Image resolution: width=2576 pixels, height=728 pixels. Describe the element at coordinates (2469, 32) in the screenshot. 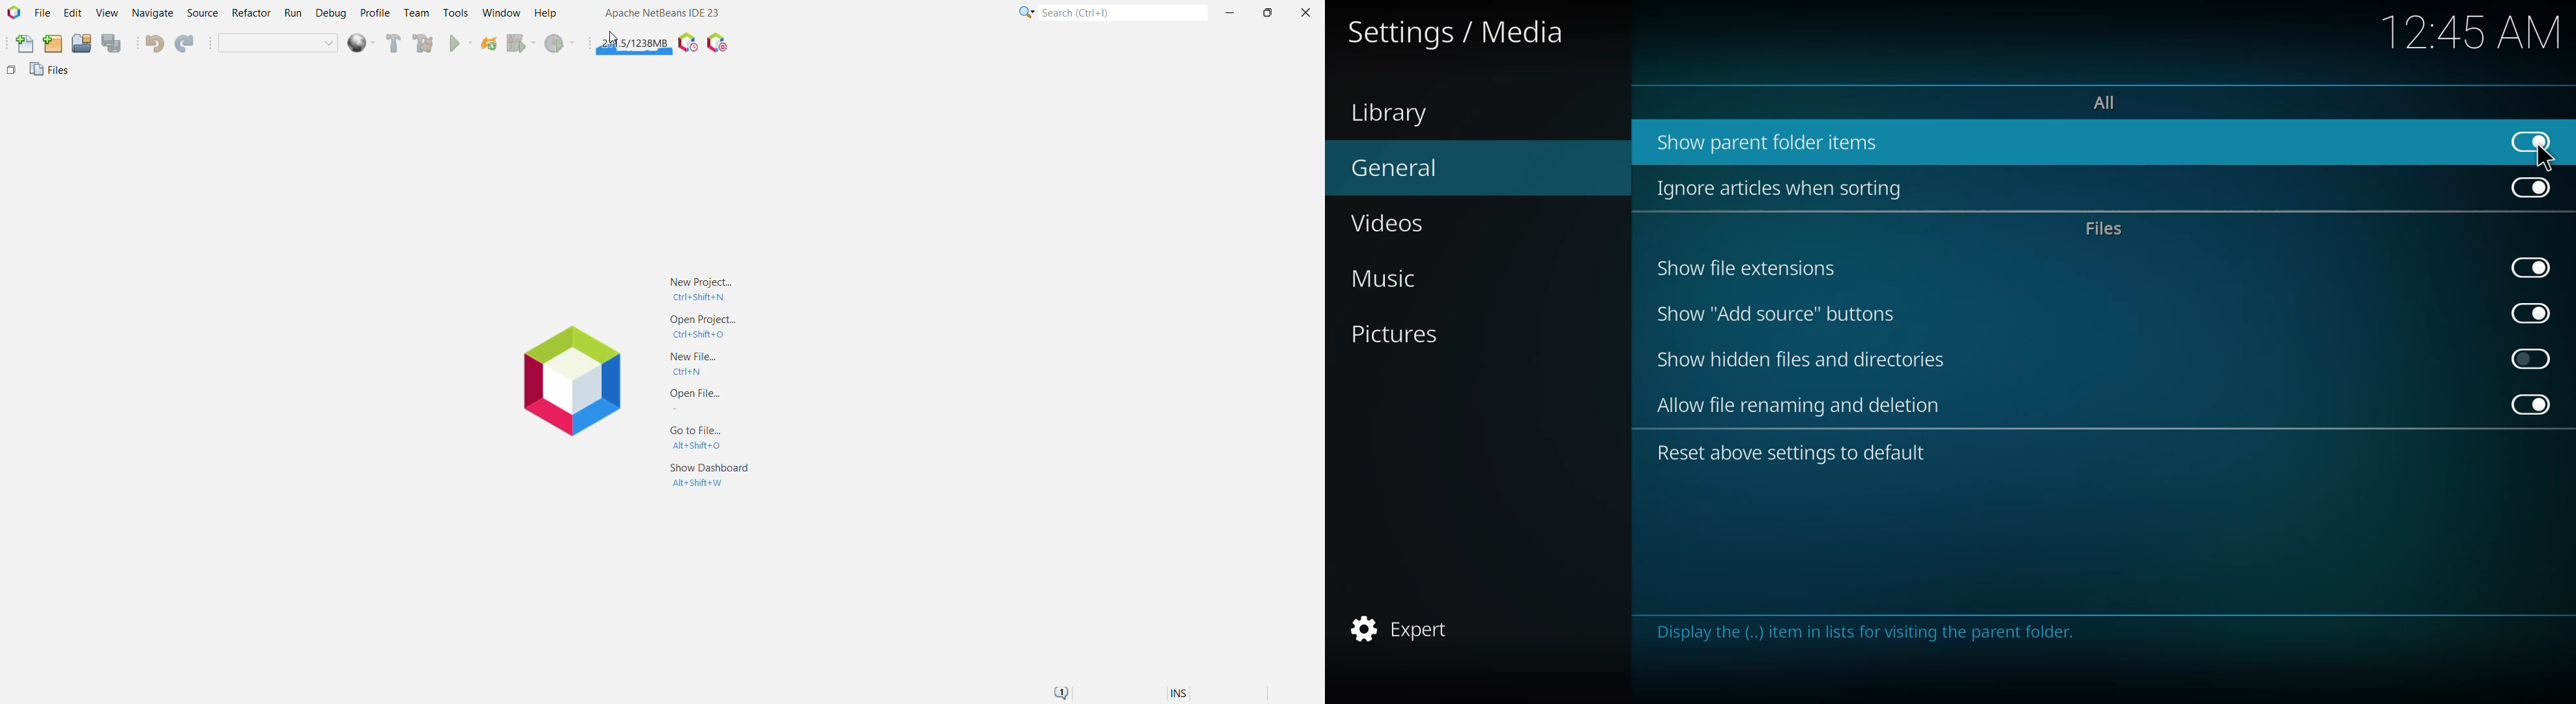

I see `time` at that location.